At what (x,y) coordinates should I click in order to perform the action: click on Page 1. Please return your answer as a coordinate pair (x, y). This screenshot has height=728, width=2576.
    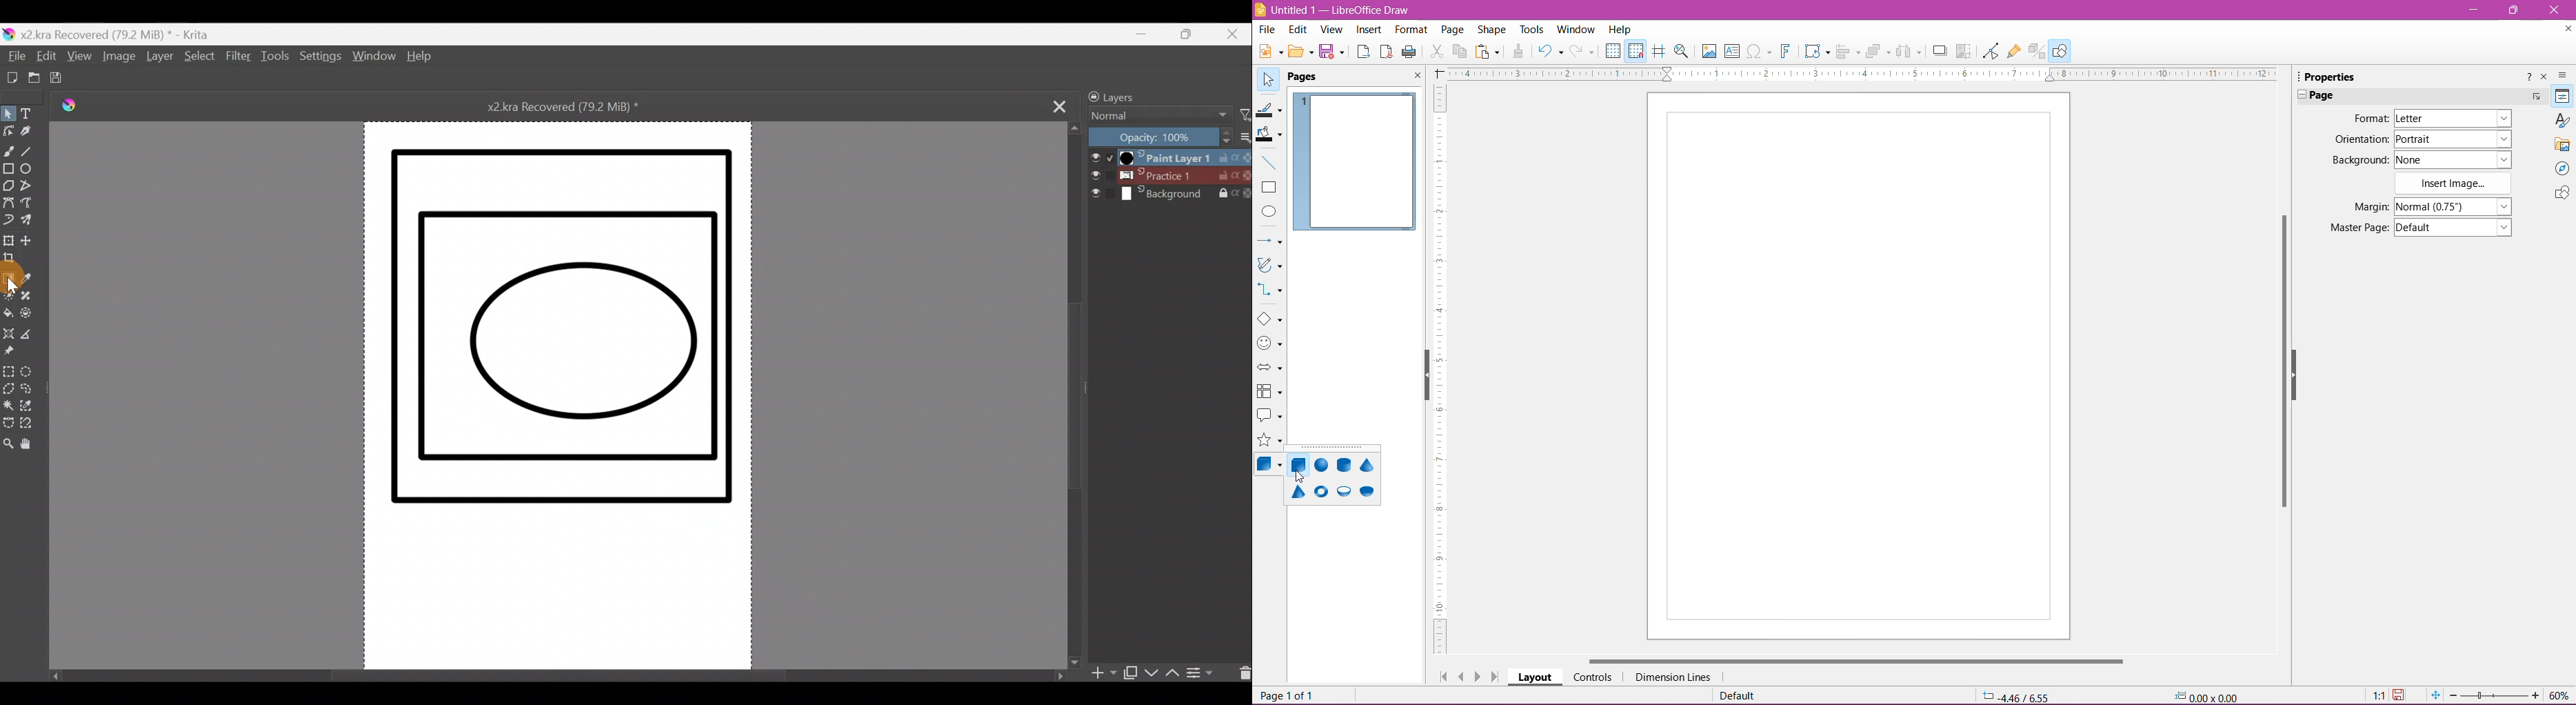
    Looking at the image, I should click on (1355, 163).